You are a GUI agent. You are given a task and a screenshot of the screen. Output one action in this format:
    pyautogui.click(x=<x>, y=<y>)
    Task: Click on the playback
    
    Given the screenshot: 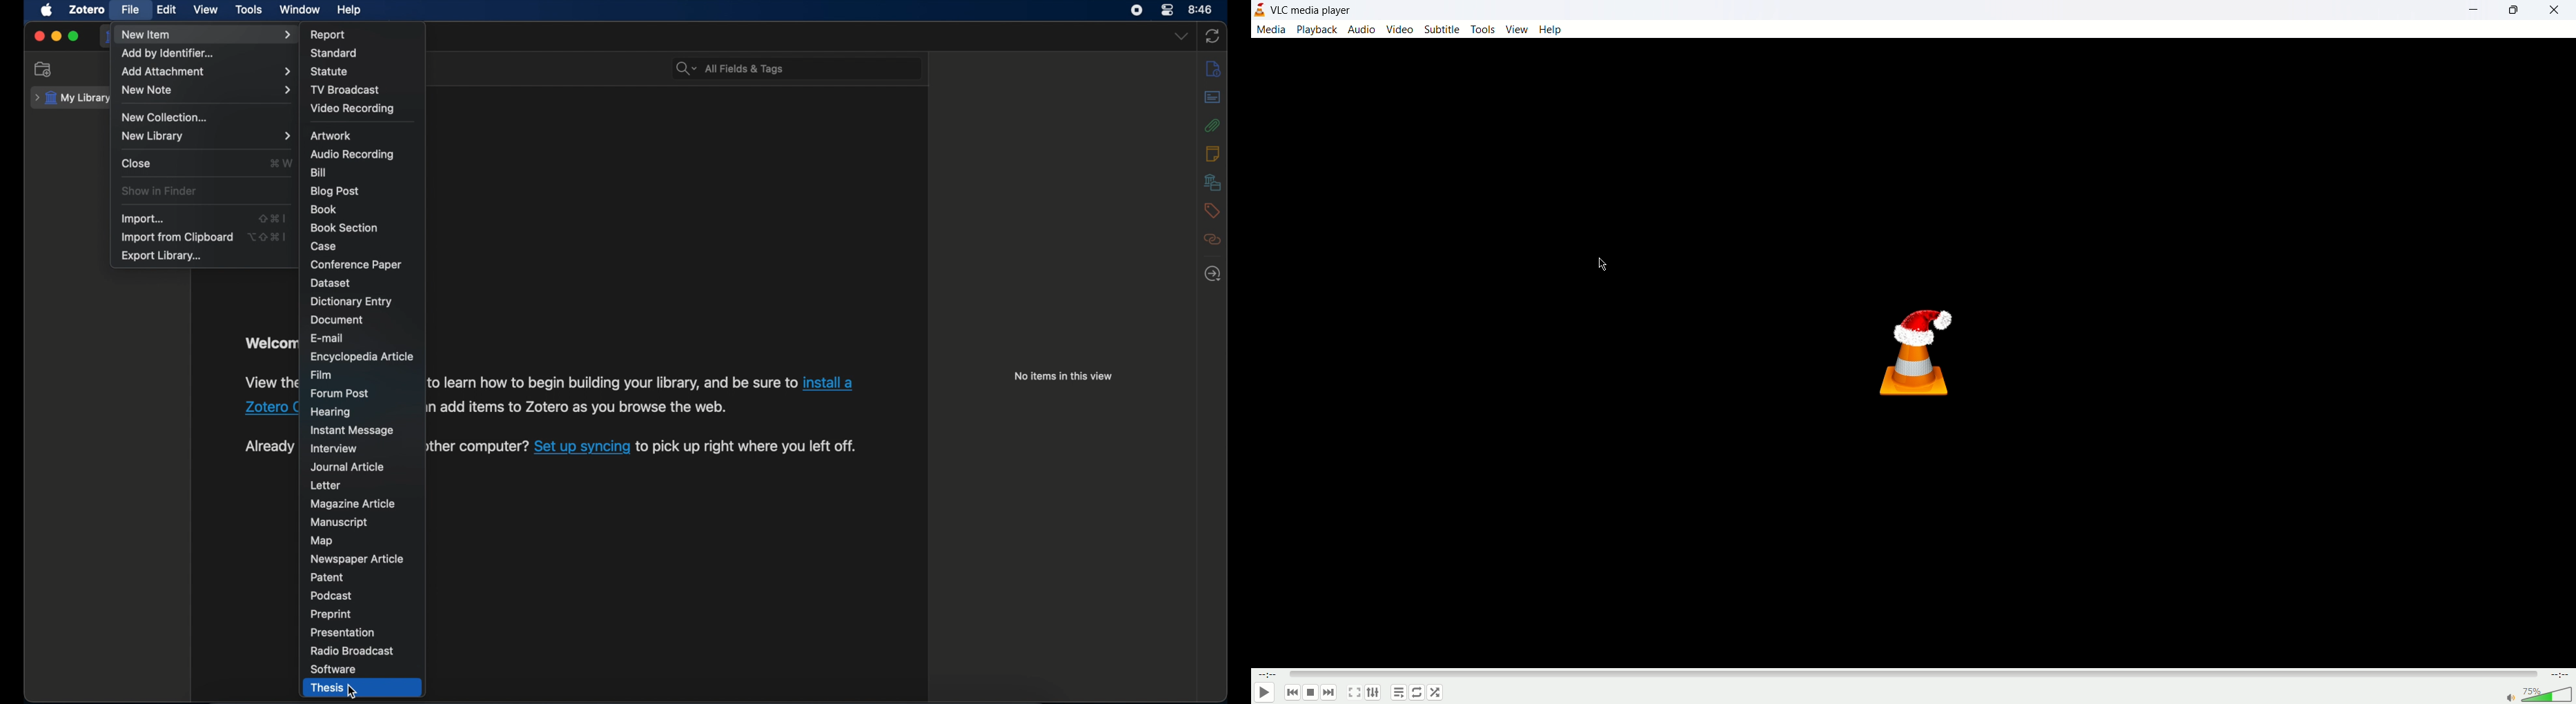 What is the action you would take?
    pyautogui.click(x=1317, y=29)
    